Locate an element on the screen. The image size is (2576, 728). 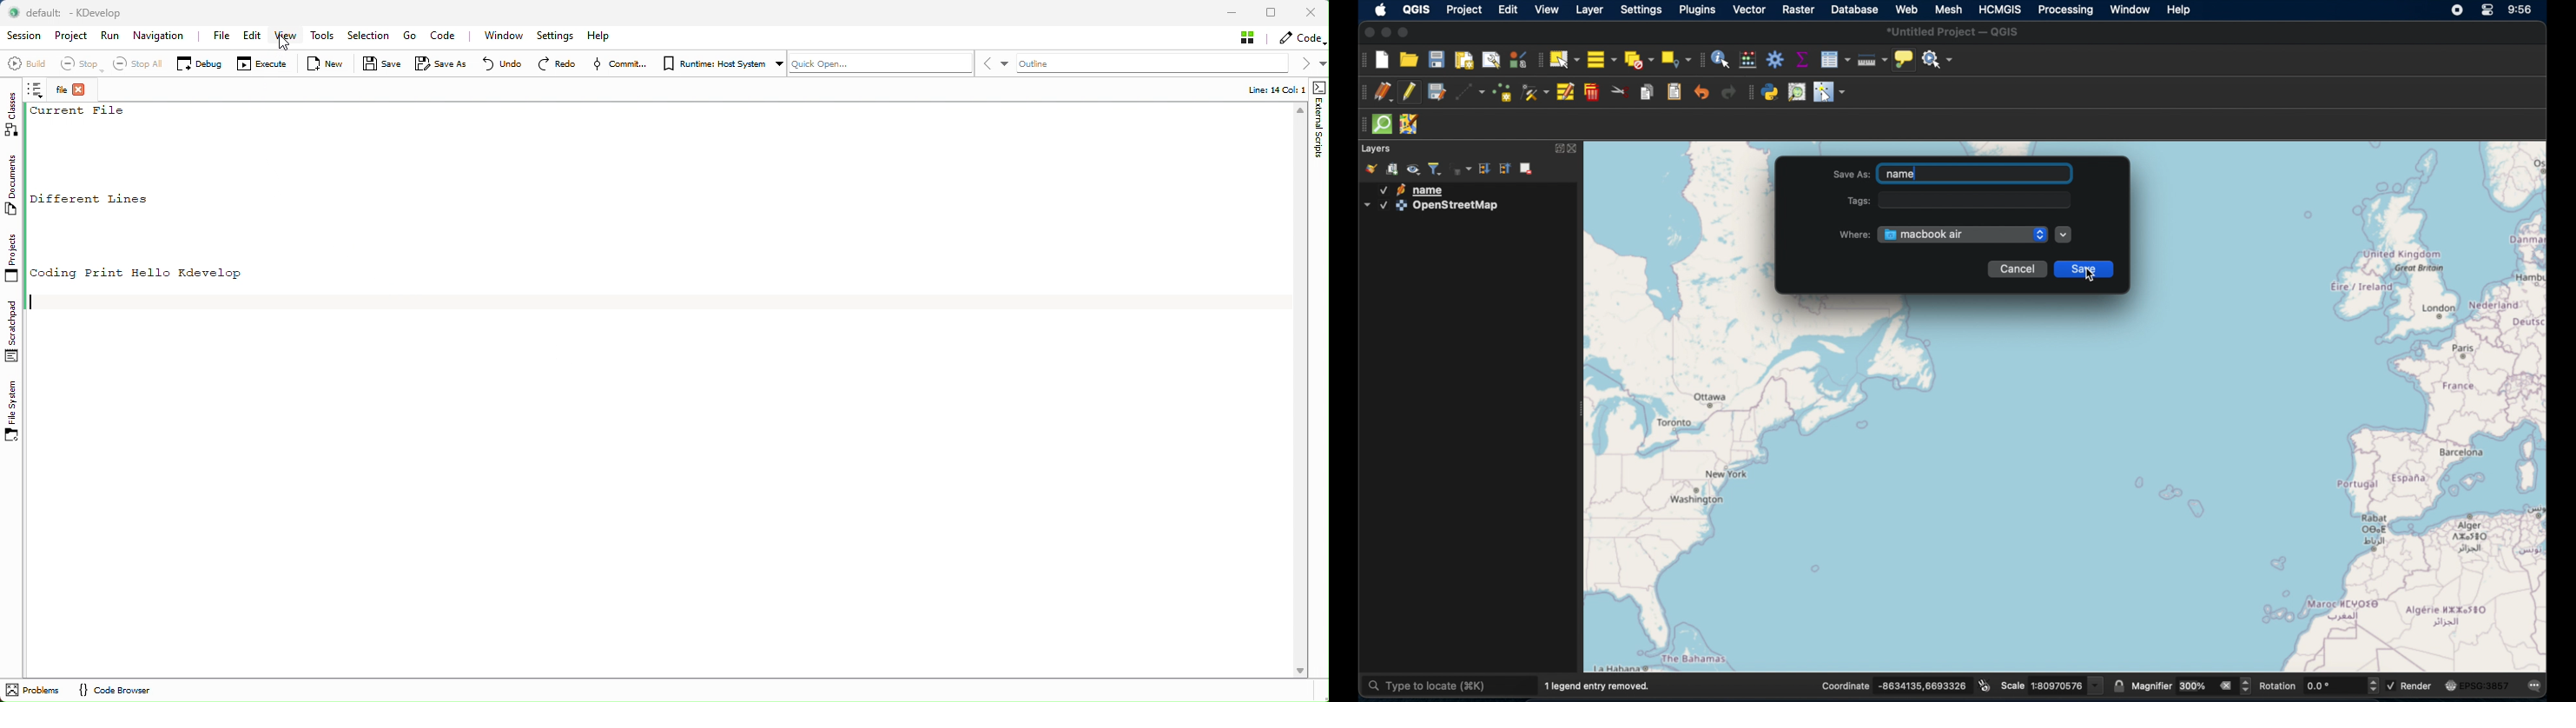
current csr is located at coordinates (2478, 686).